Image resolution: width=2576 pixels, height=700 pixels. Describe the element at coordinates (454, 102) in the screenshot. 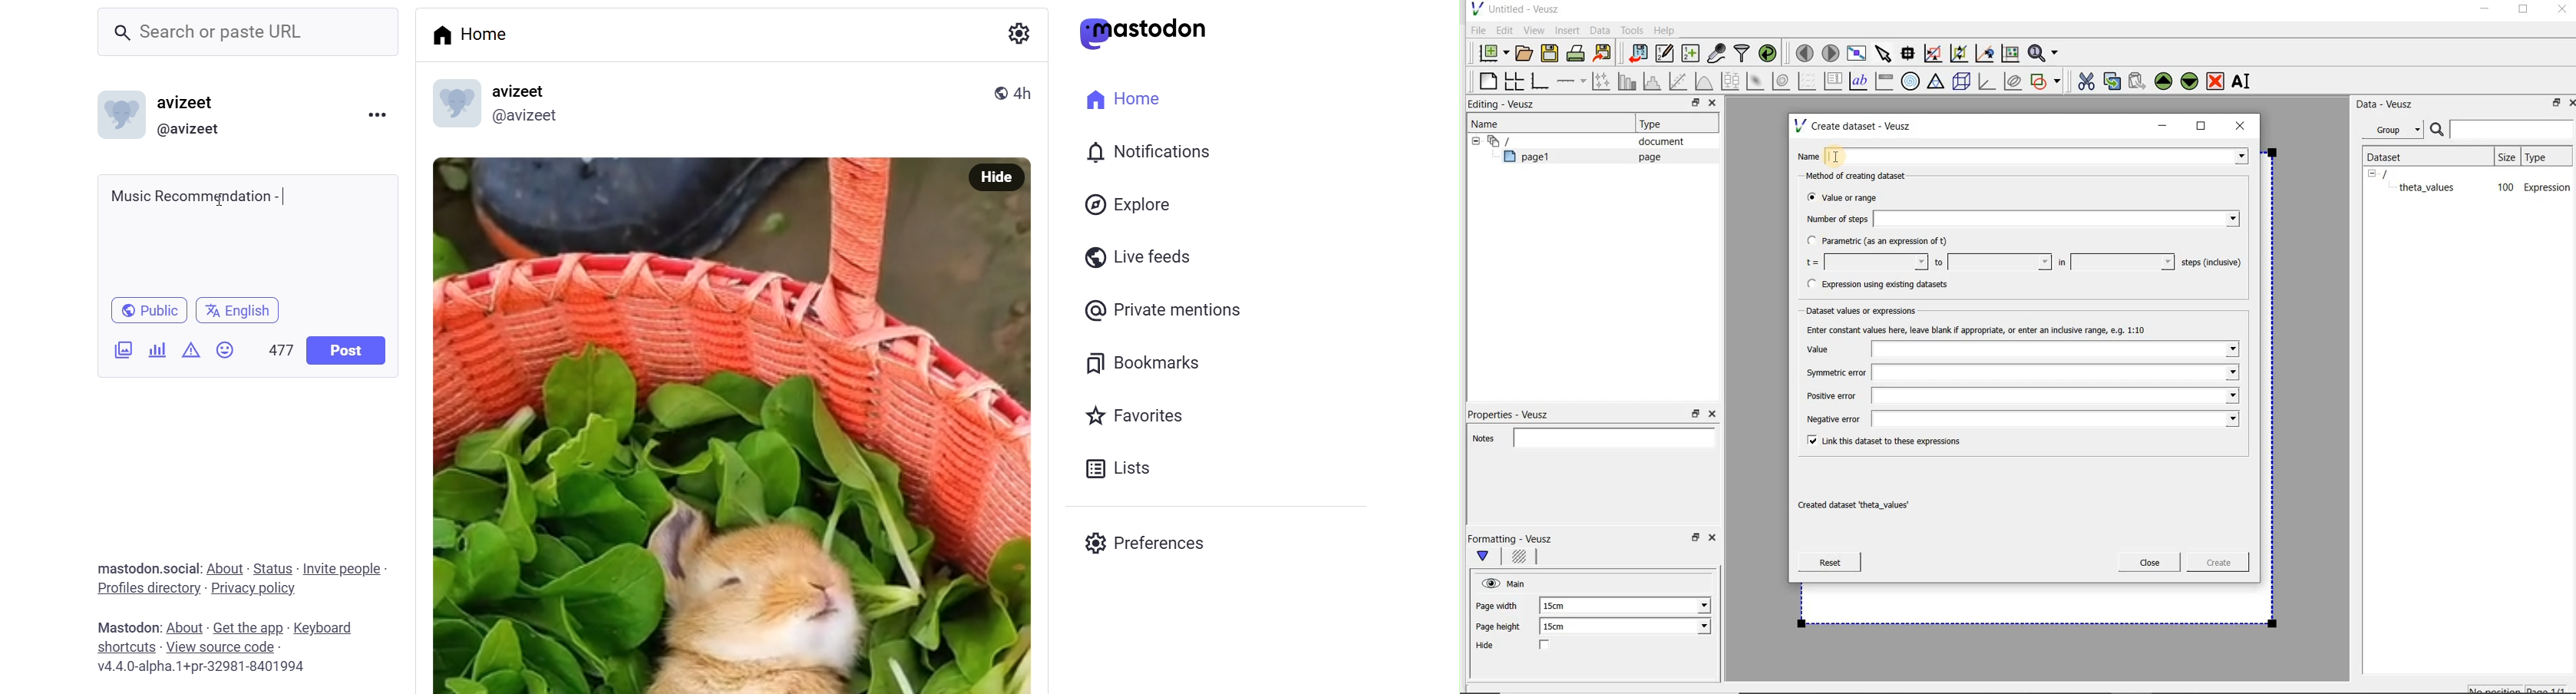

I see `profile picture` at that location.